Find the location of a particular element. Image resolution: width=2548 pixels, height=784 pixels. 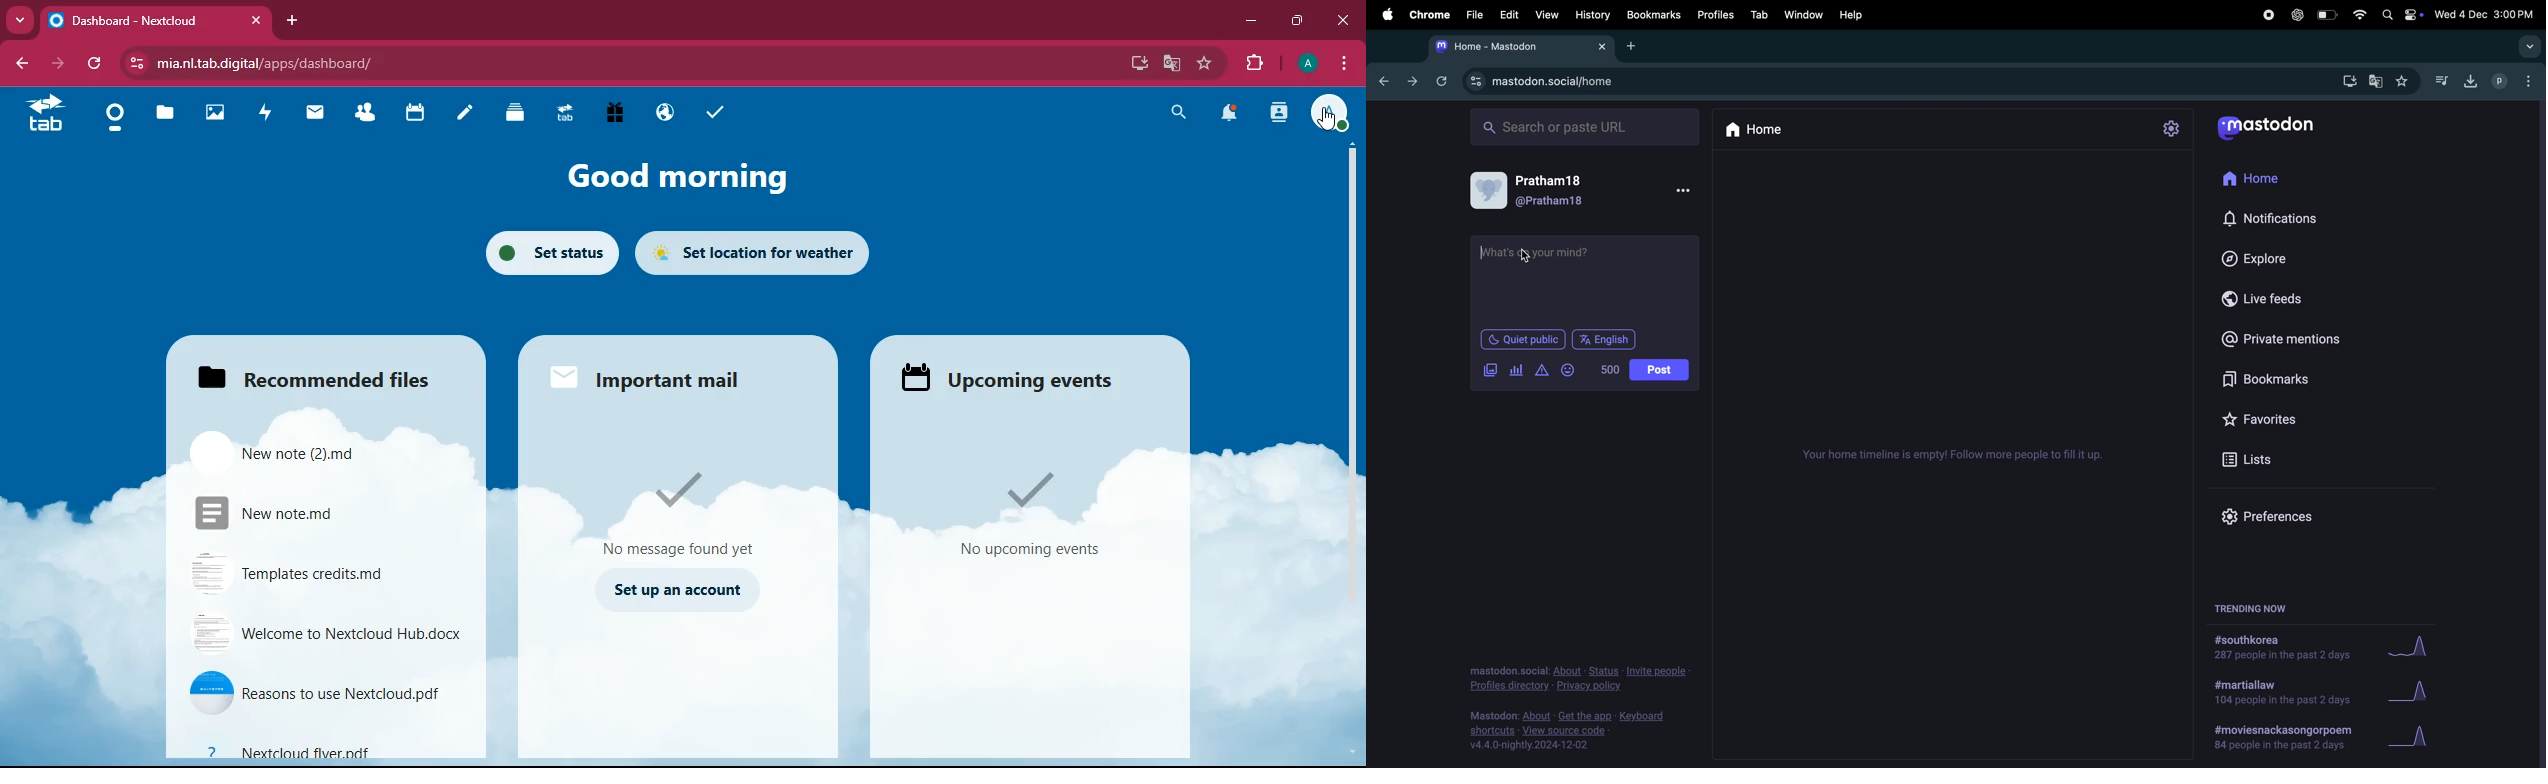

#movies and poem is located at coordinates (2281, 739).